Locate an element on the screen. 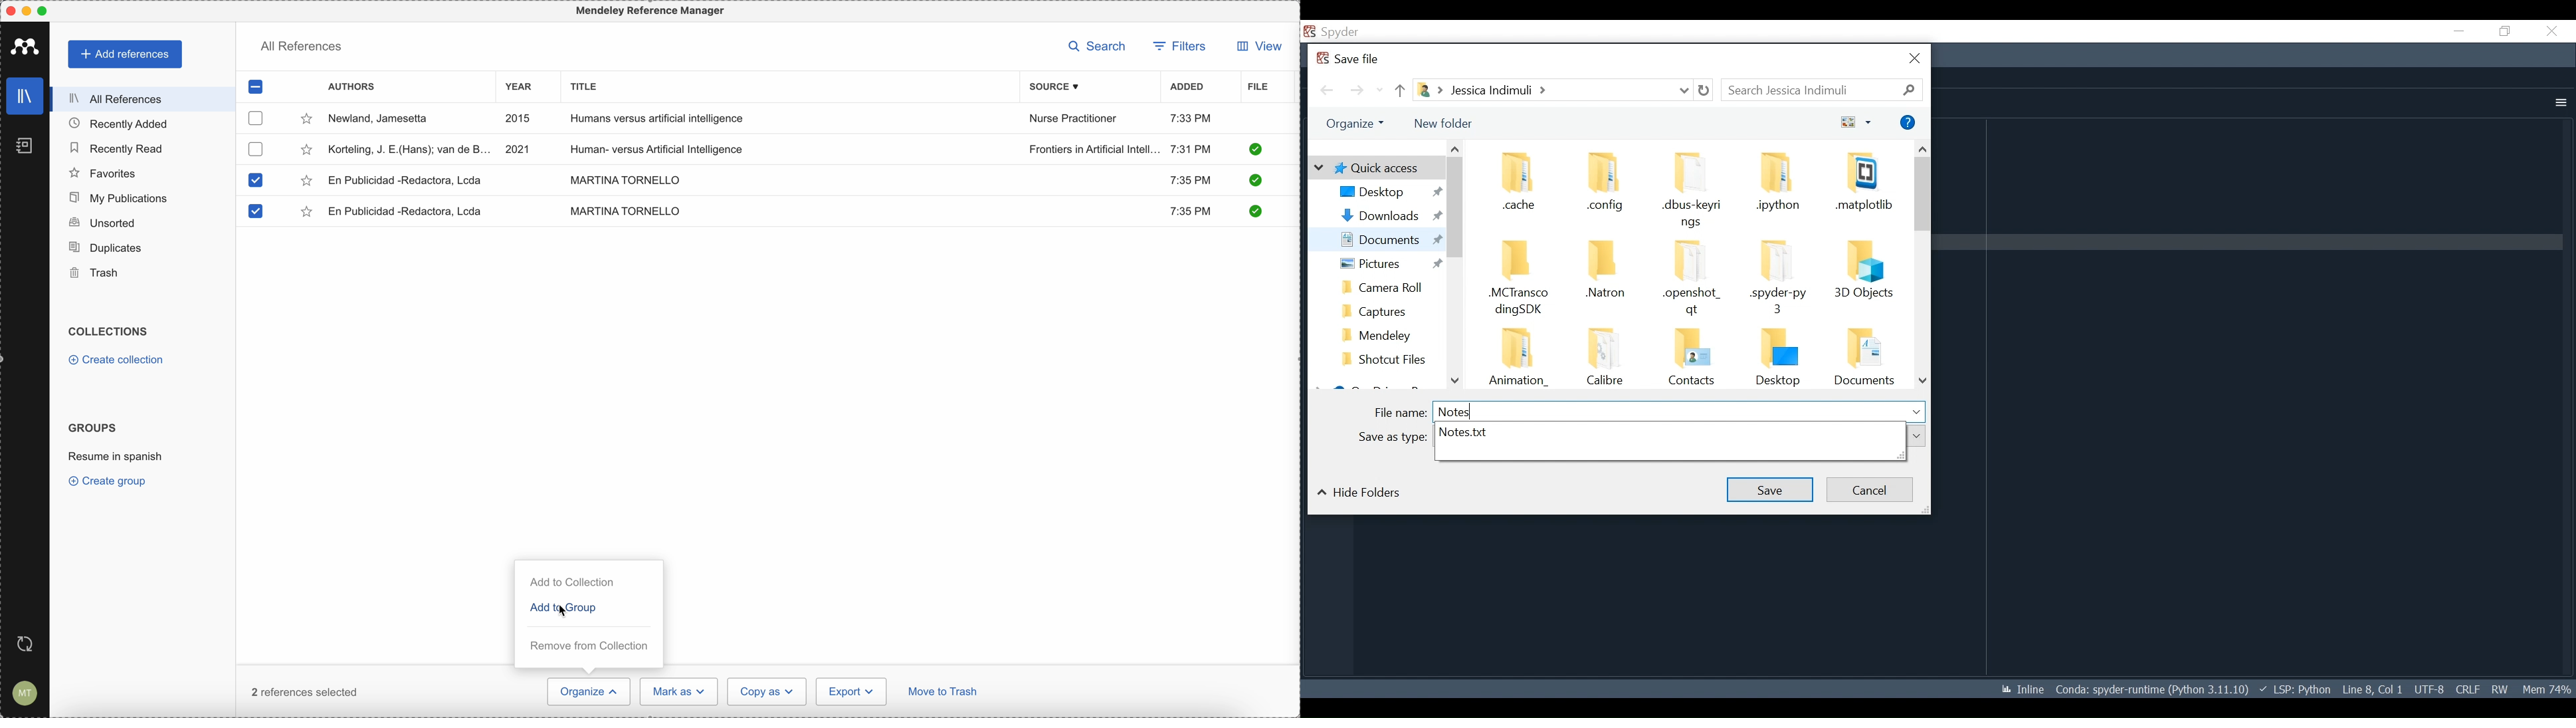  notebooks is located at coordinates (26, 149).